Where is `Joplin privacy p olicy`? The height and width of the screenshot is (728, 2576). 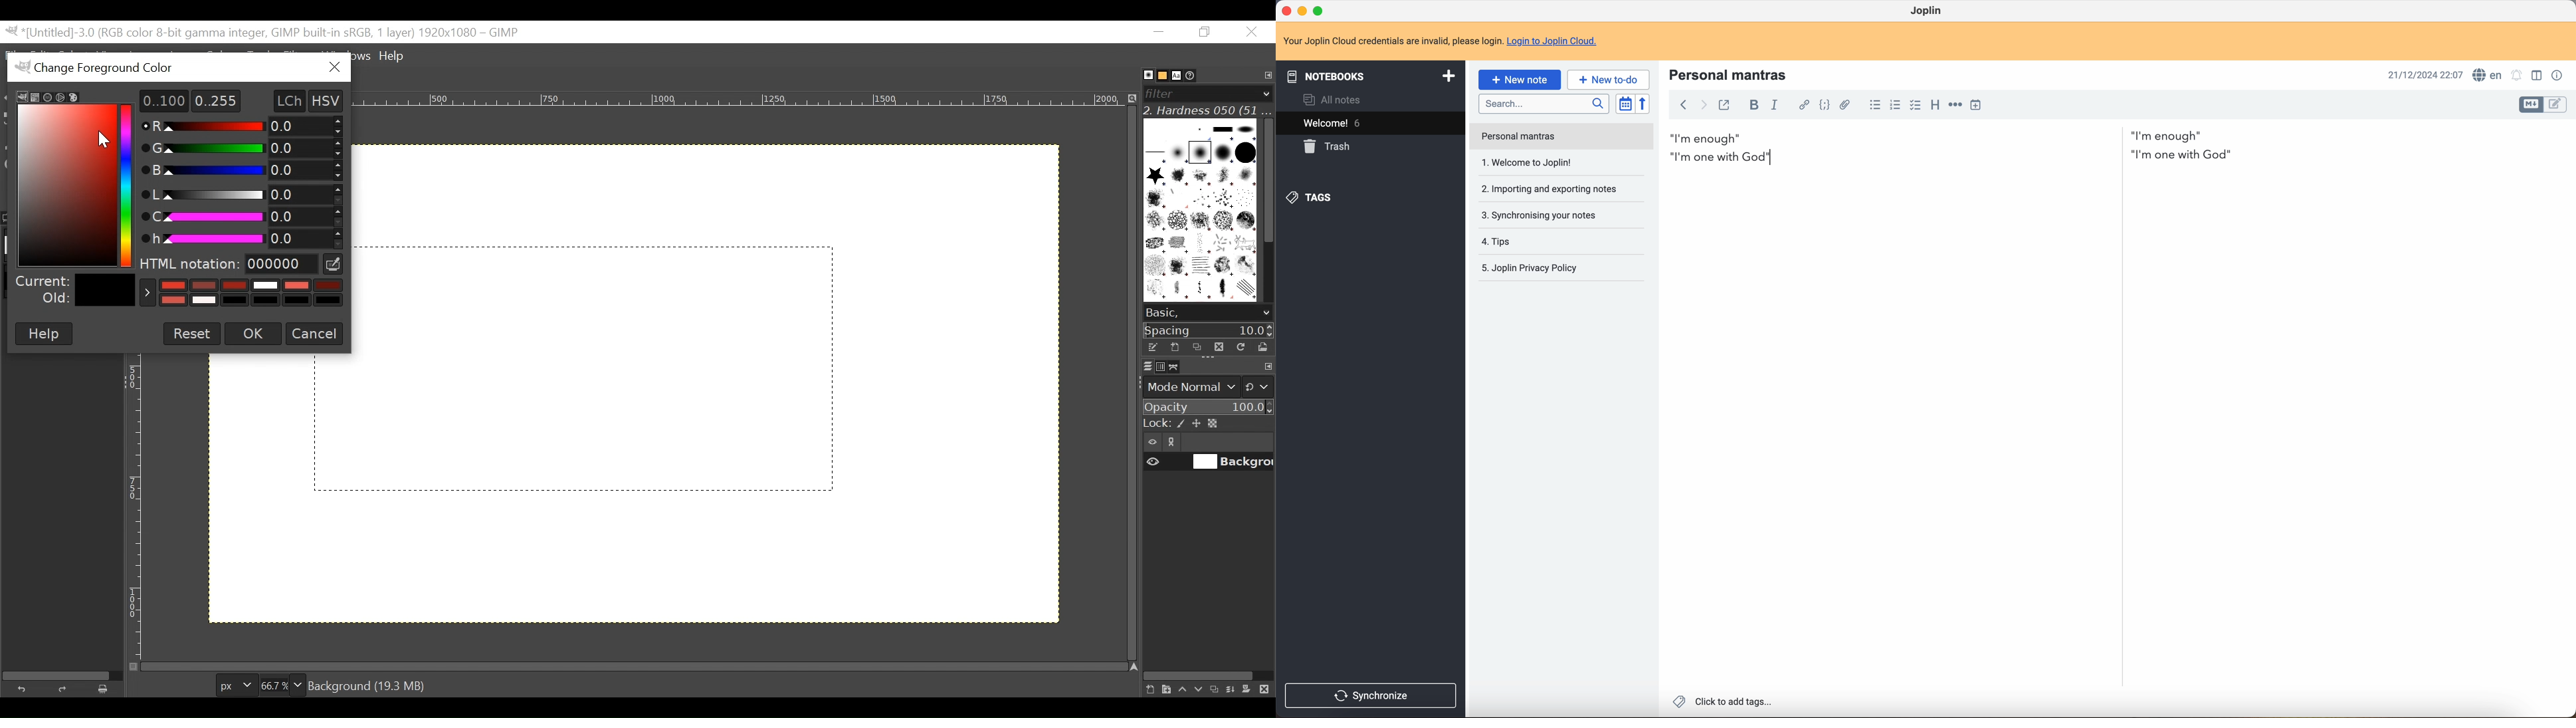
Joplin privacy p olicy is located at coordinates (1529, 268).